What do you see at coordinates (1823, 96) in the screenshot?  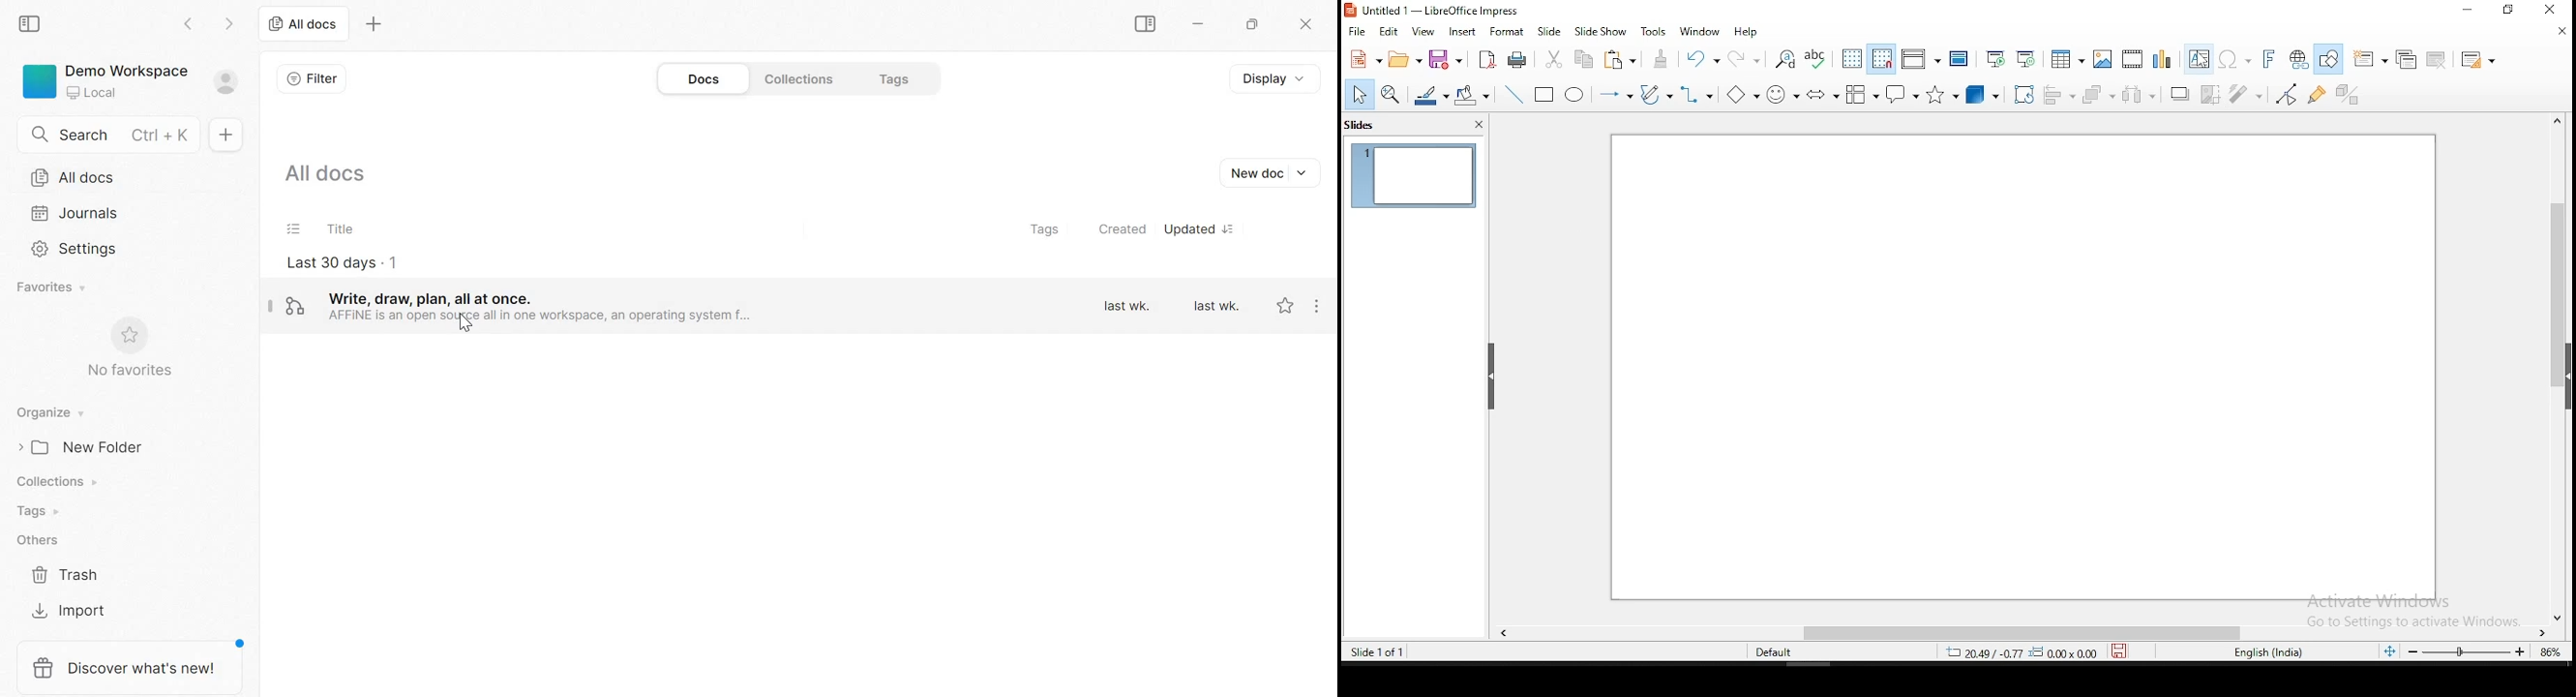 I see `block arrows` at bounding box center [1823, 96].